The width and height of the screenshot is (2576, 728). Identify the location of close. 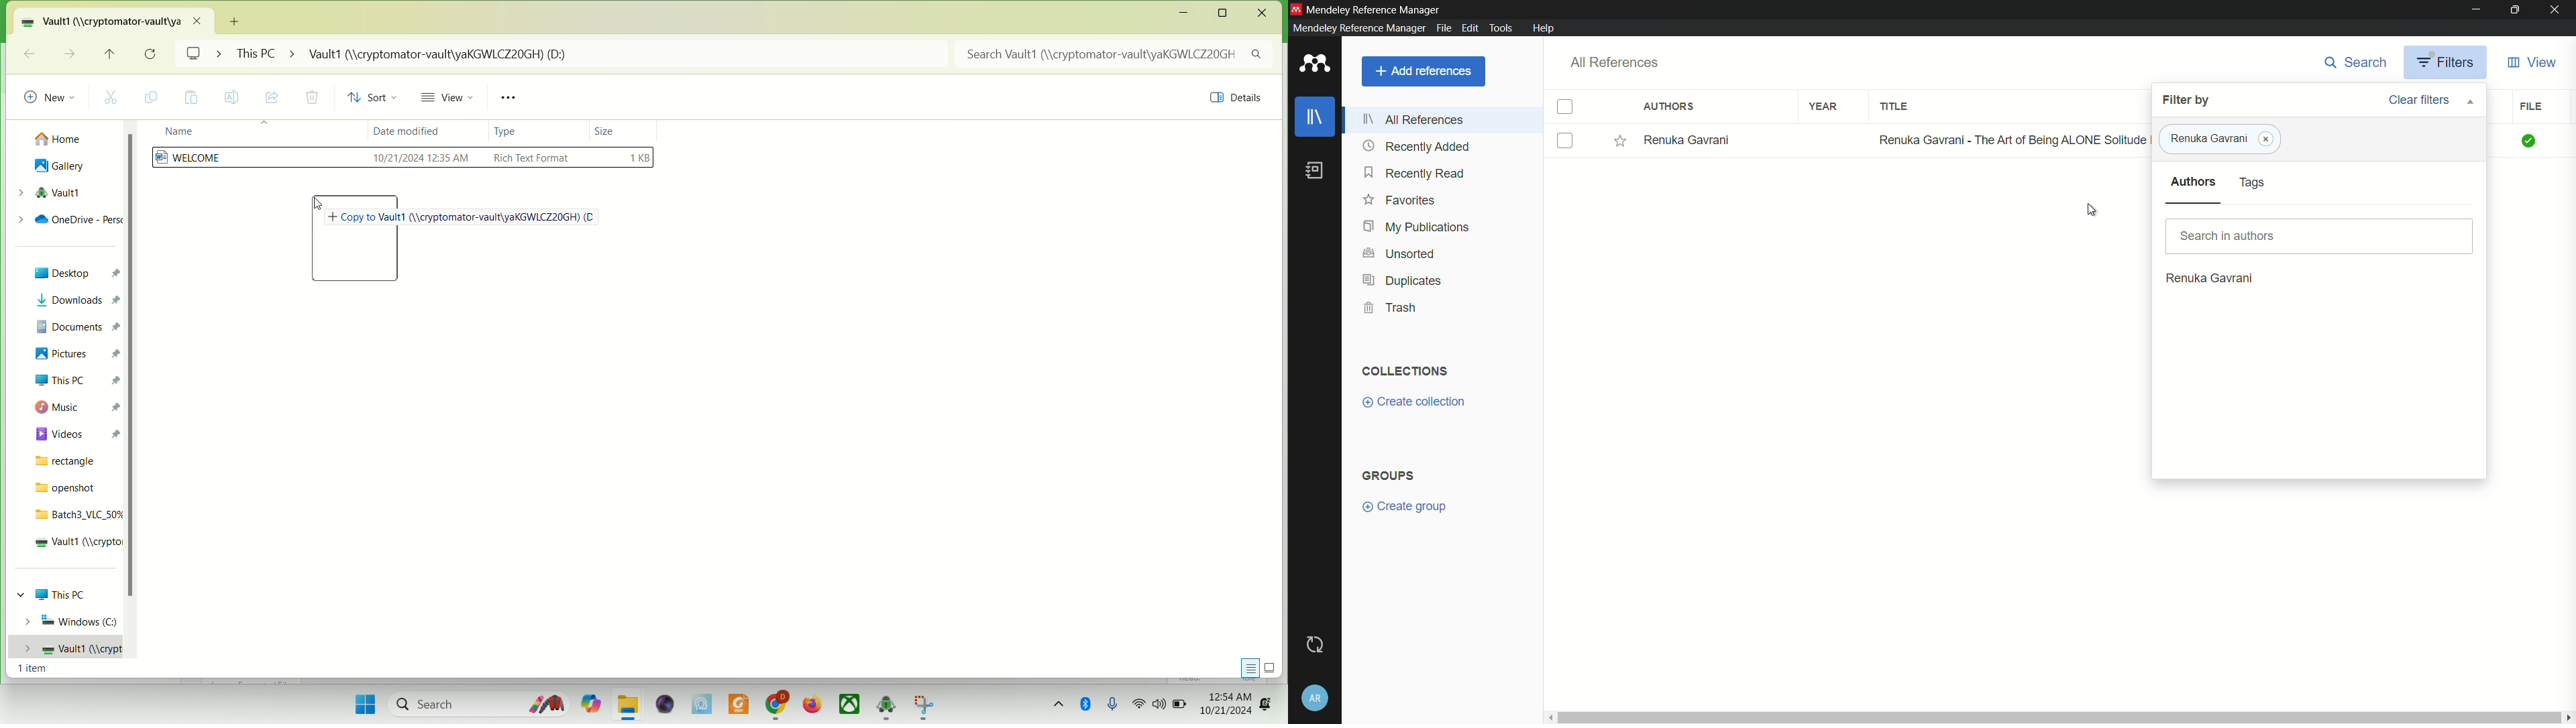
(1263, 13).